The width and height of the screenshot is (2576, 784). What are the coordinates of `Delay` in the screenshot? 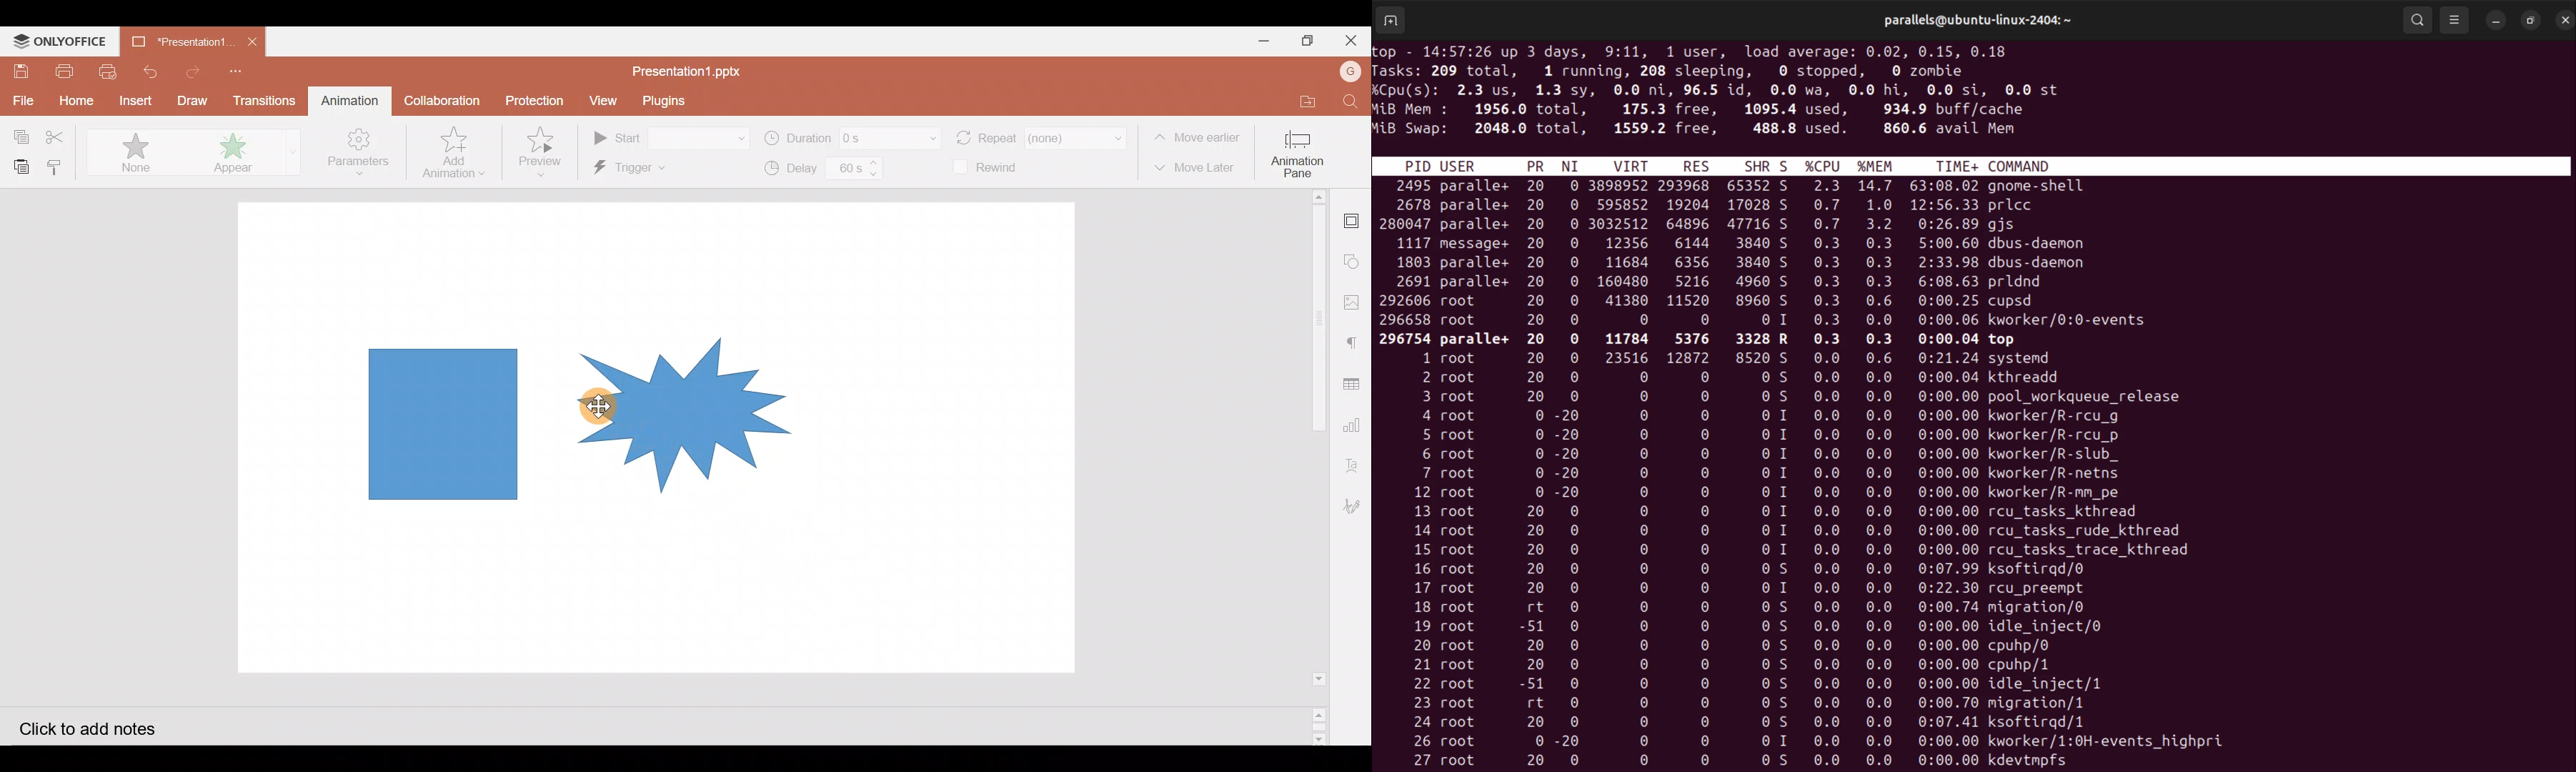 It's located at (820, 170).